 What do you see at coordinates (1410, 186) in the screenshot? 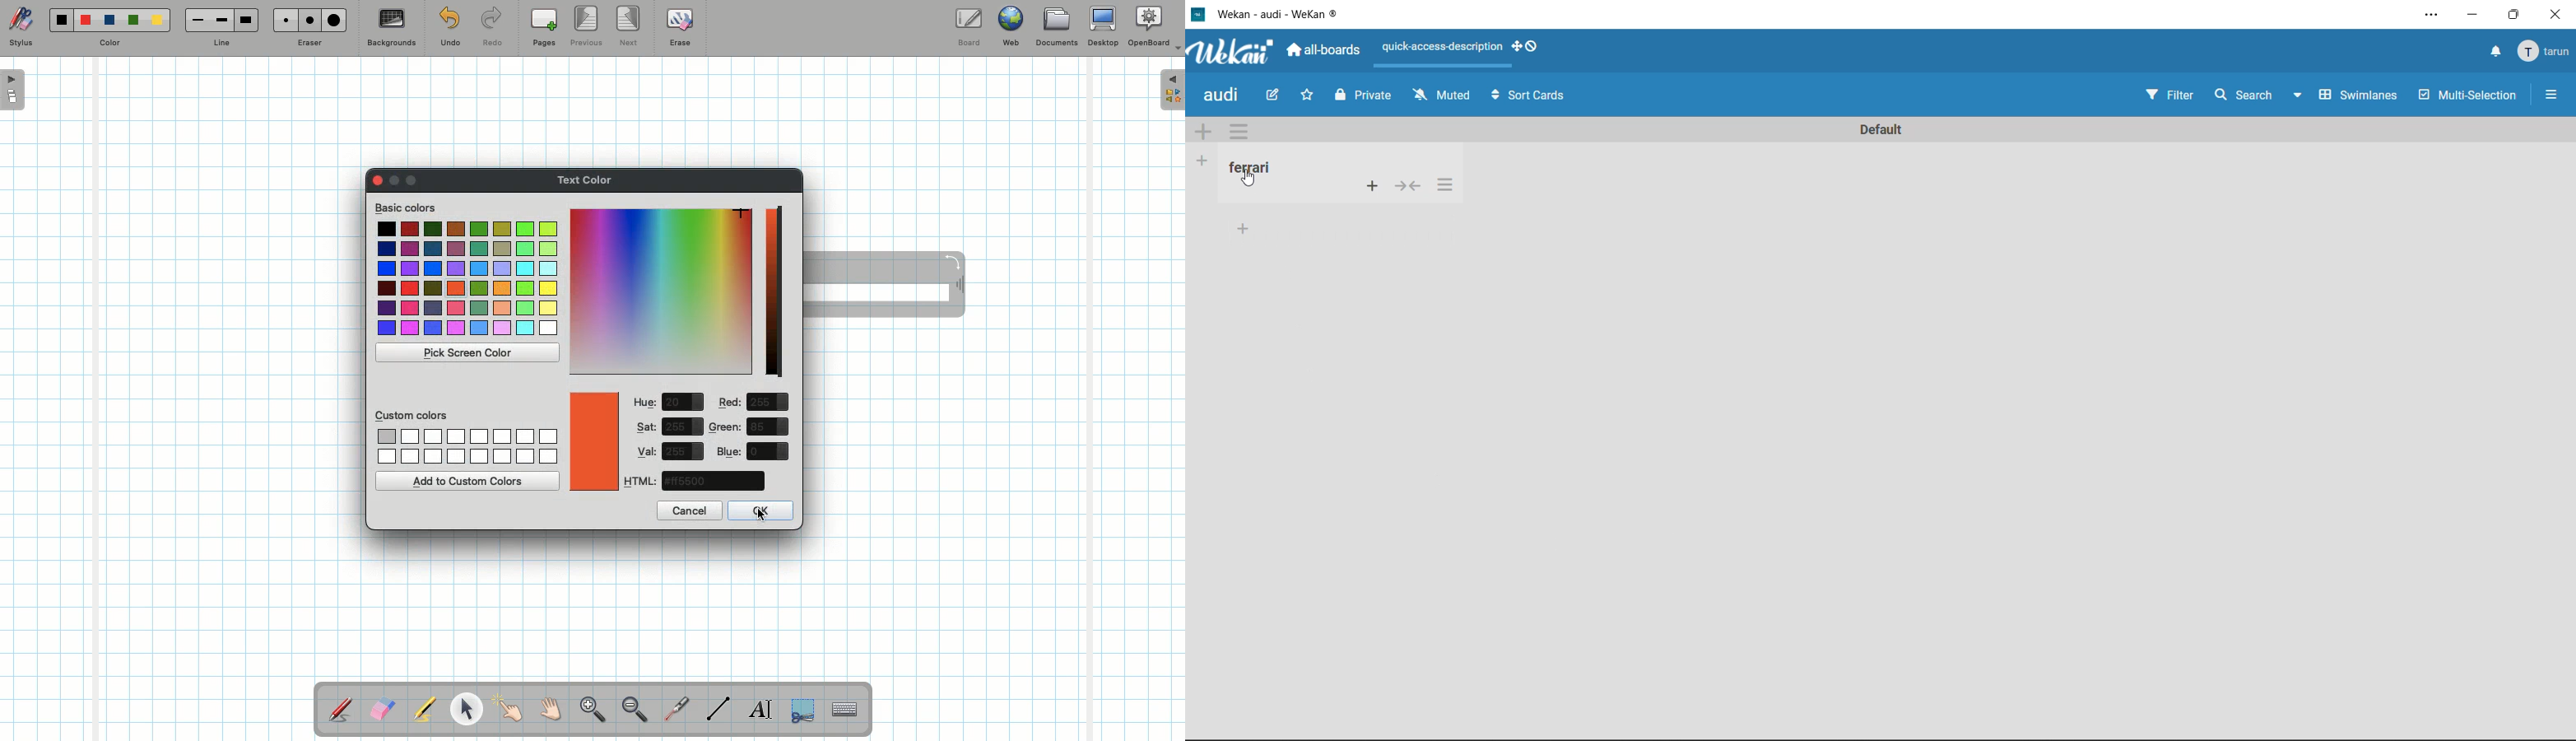
I see `collpase` at bounding box center [1410, 186].